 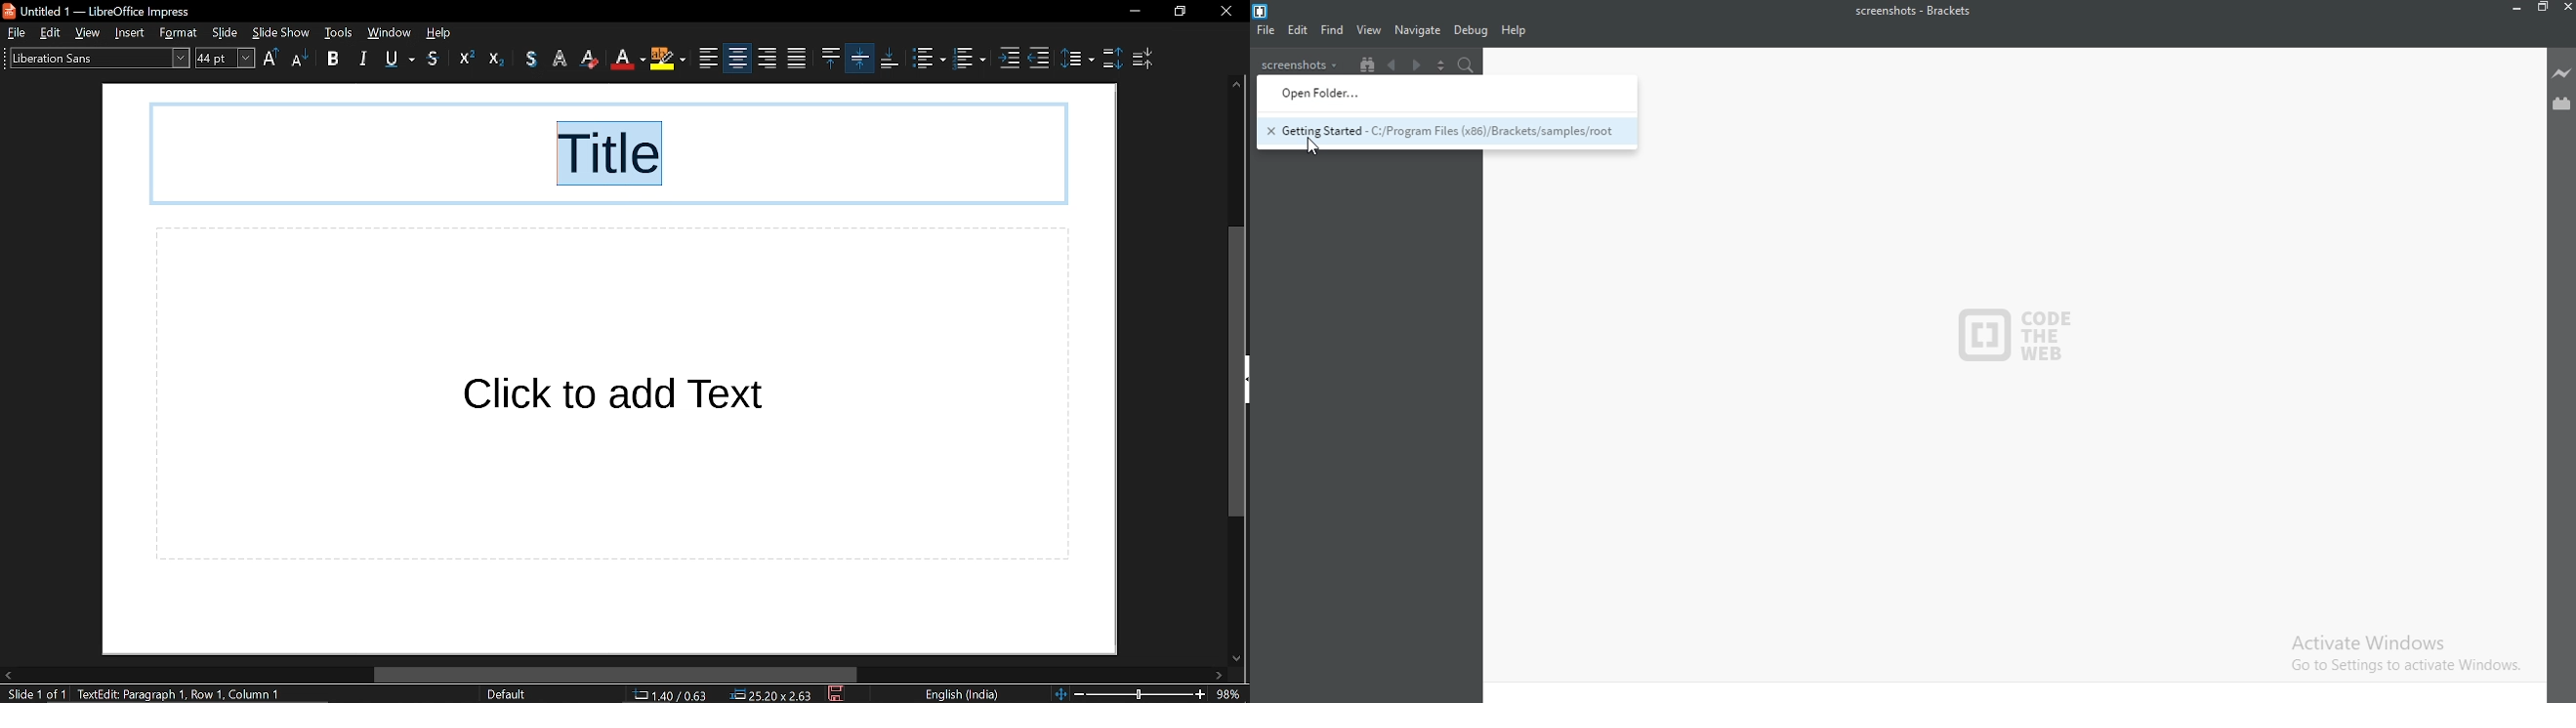 I want to click on save, so click(x=838, y=695).